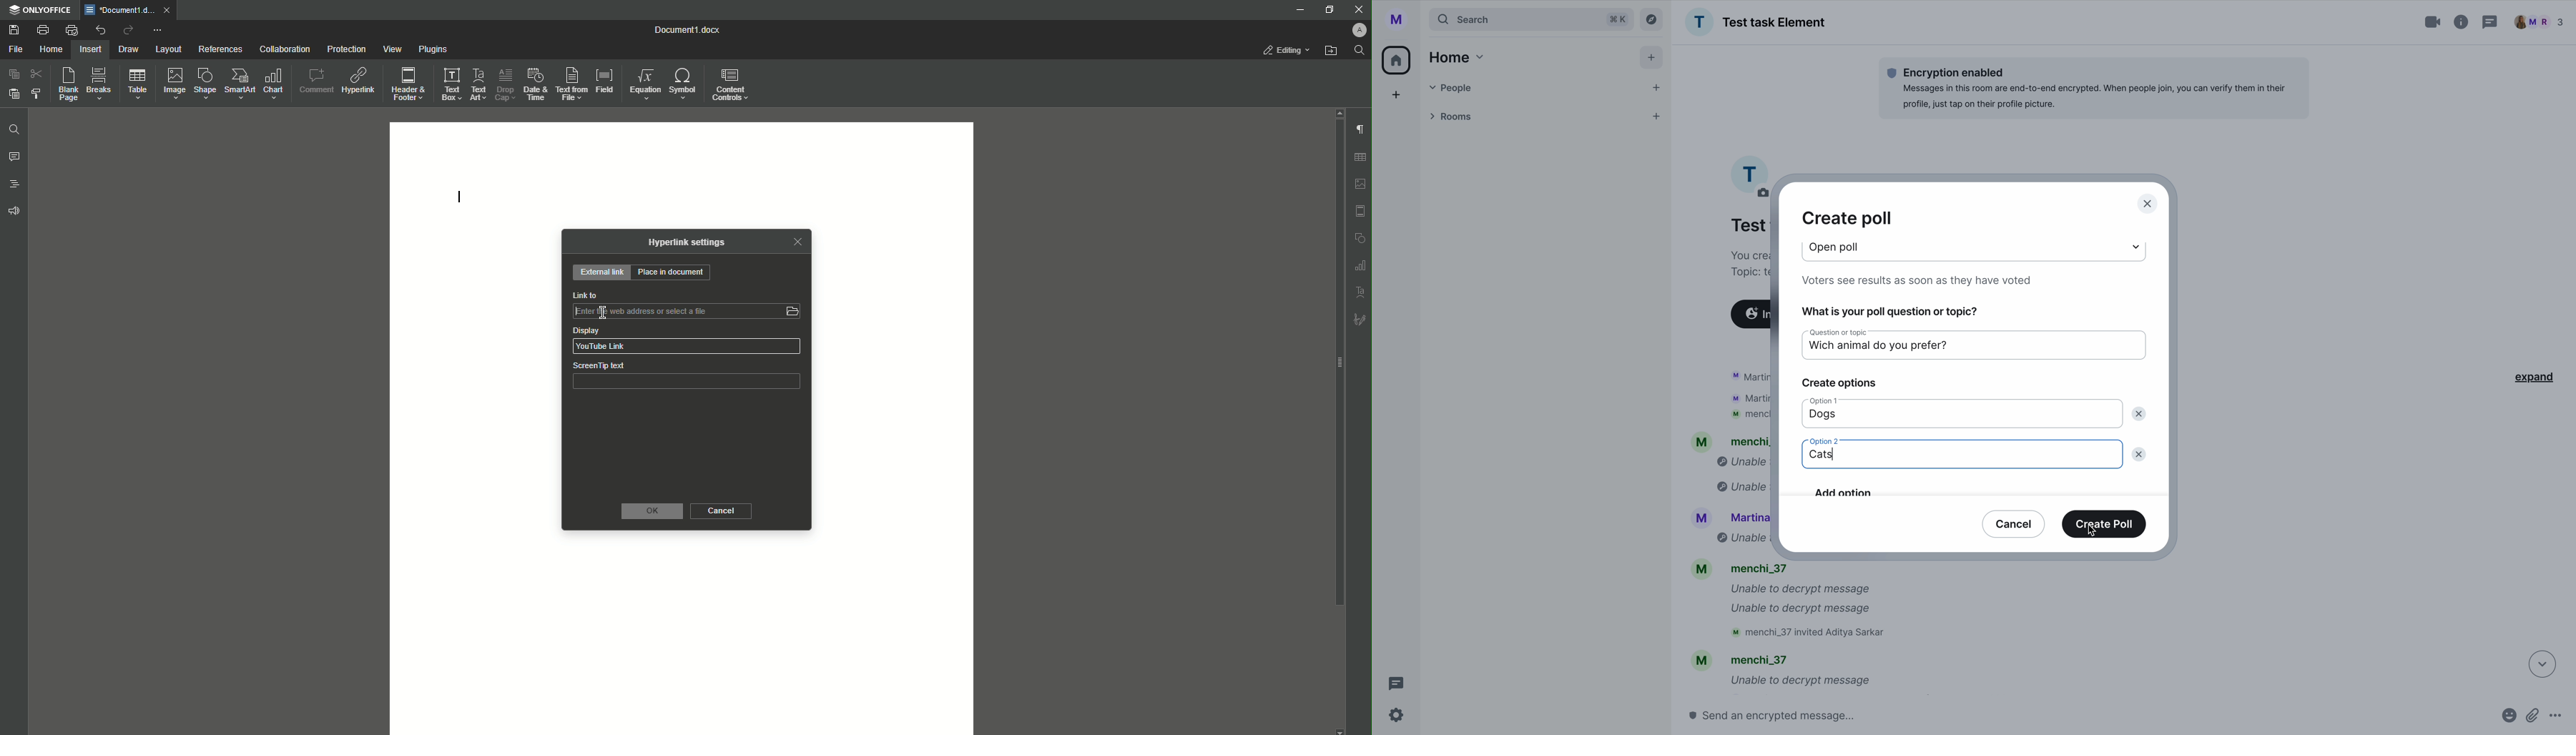  What do you see at coordinates (14, 74) in the screenshot?
I see `Copy` at bounding box center [14, 74].